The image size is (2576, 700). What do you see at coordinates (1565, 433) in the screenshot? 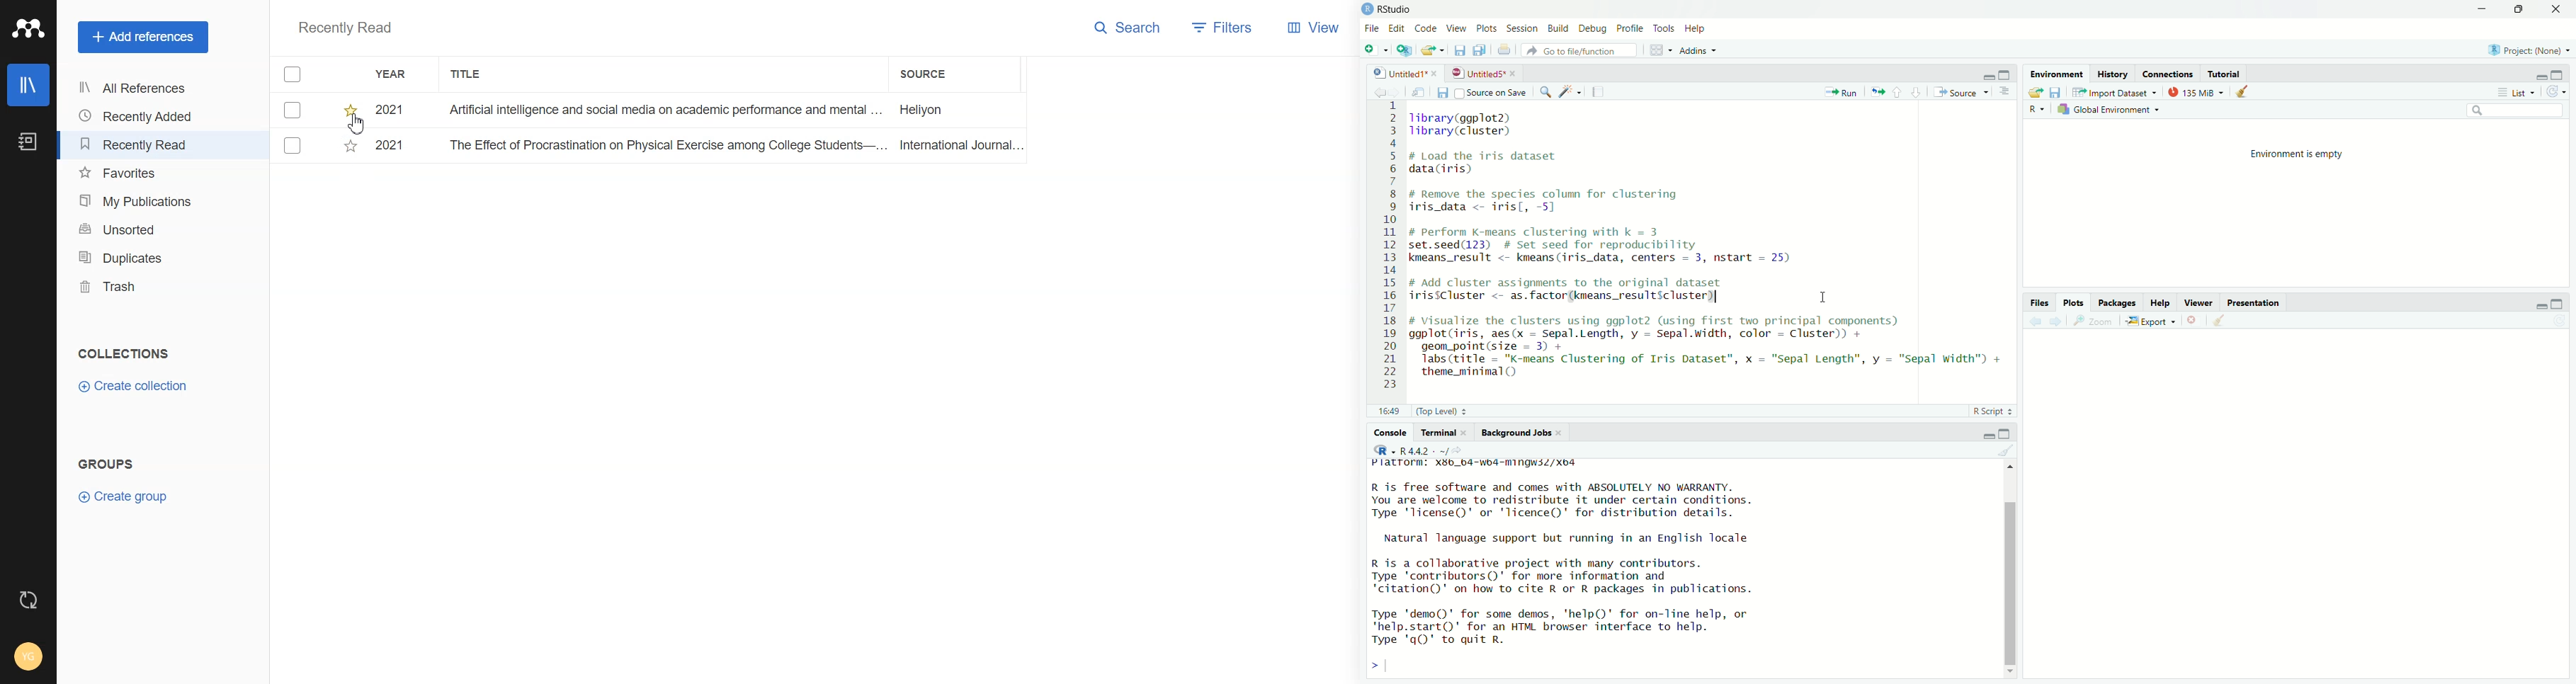
I see `close` at bounding box center [1565, 433].